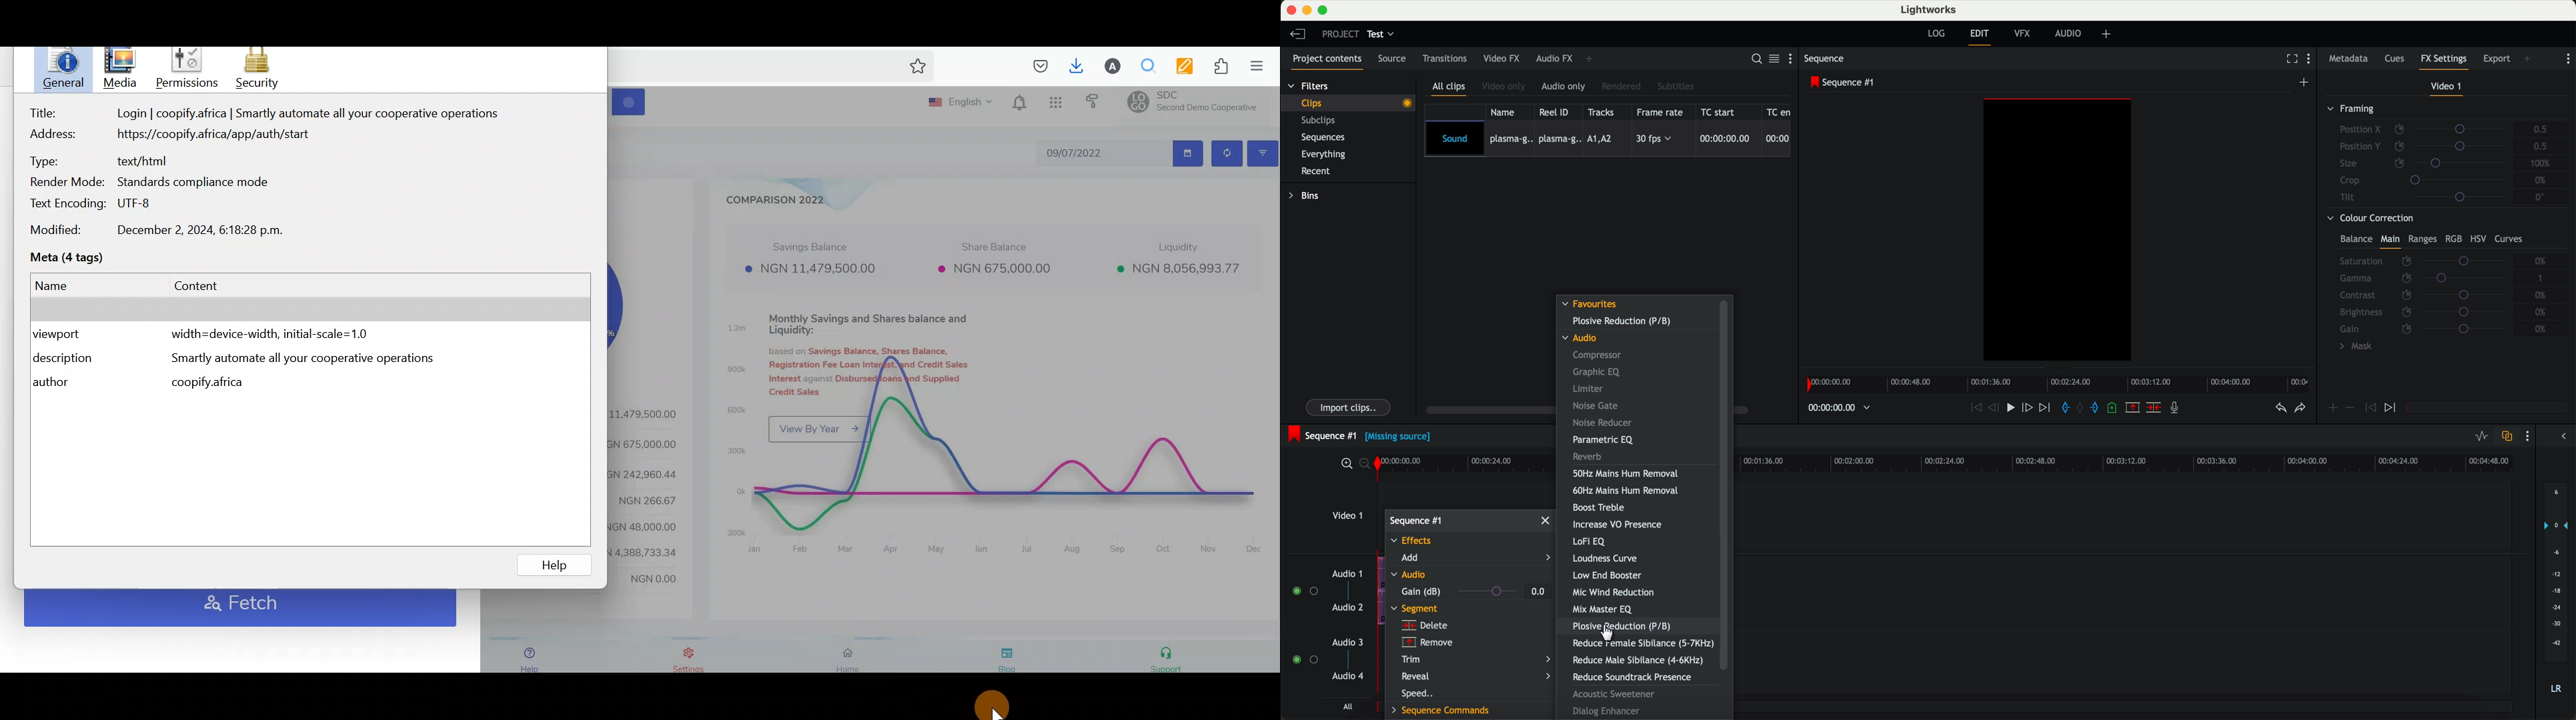 The height and width of the screenshot is (728, 2576). Describe the element at coordinates (2442, 285) in the screenshot. I see `colour correction` at that location.